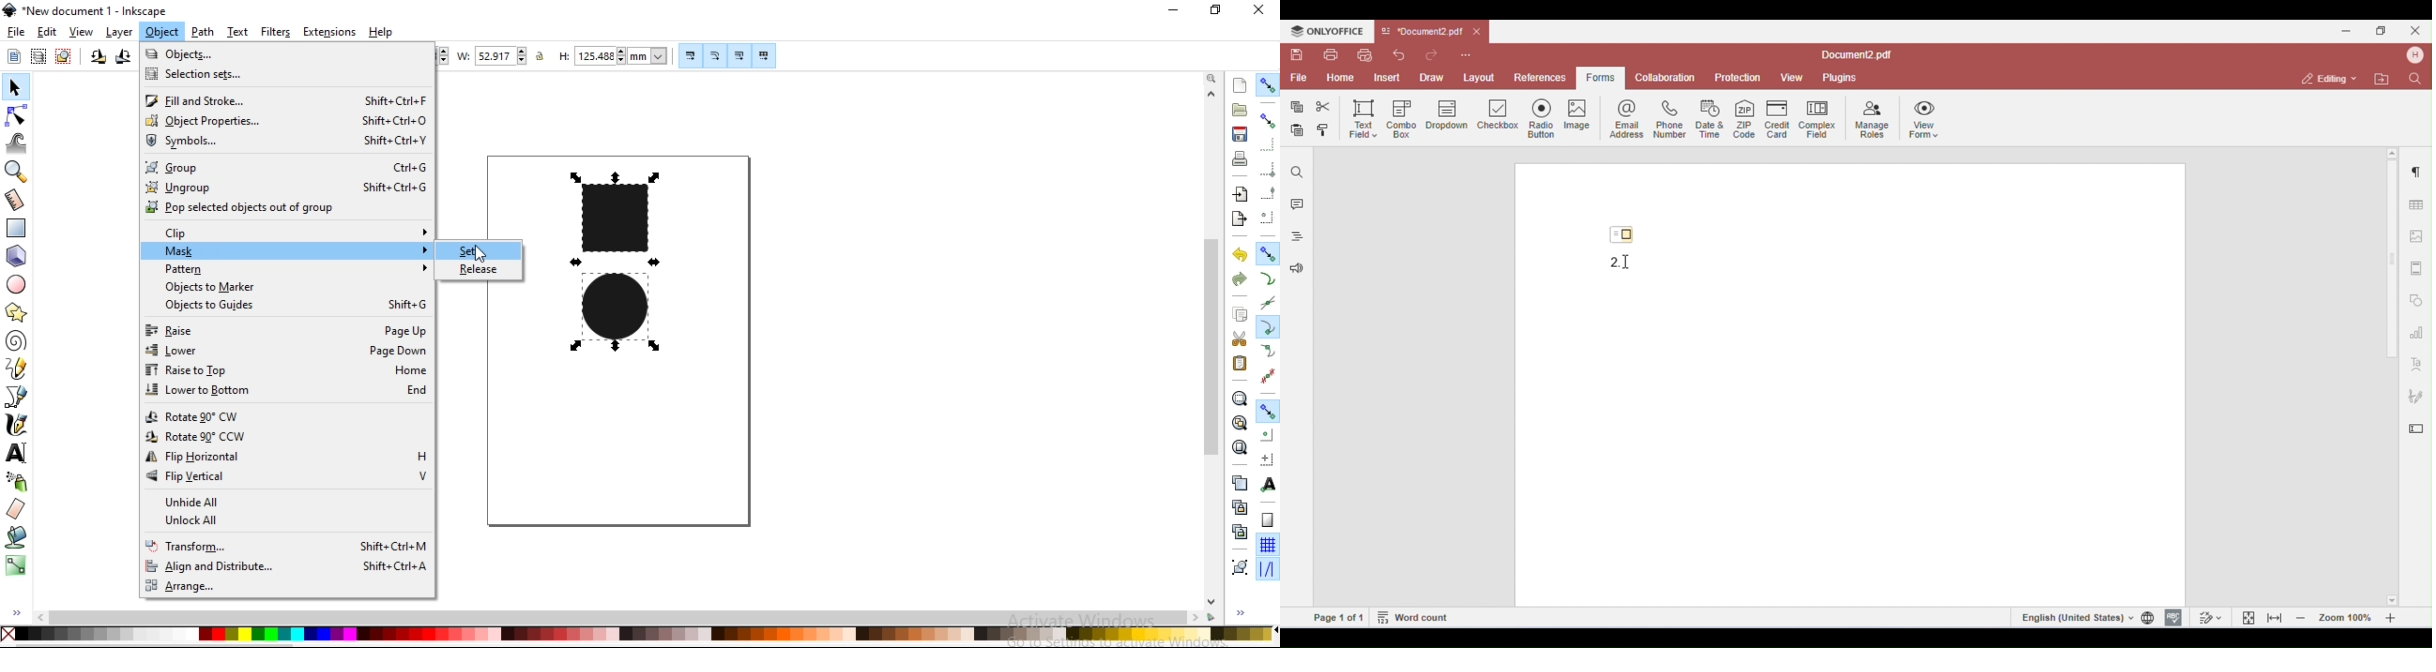 Image resolution: width=2436 pixels, height=672 pixels. What do you see at coordinates (98, 59) in the screenshot?
I see `rotate 90 counter clockwise` at bounding box center [98, 59].